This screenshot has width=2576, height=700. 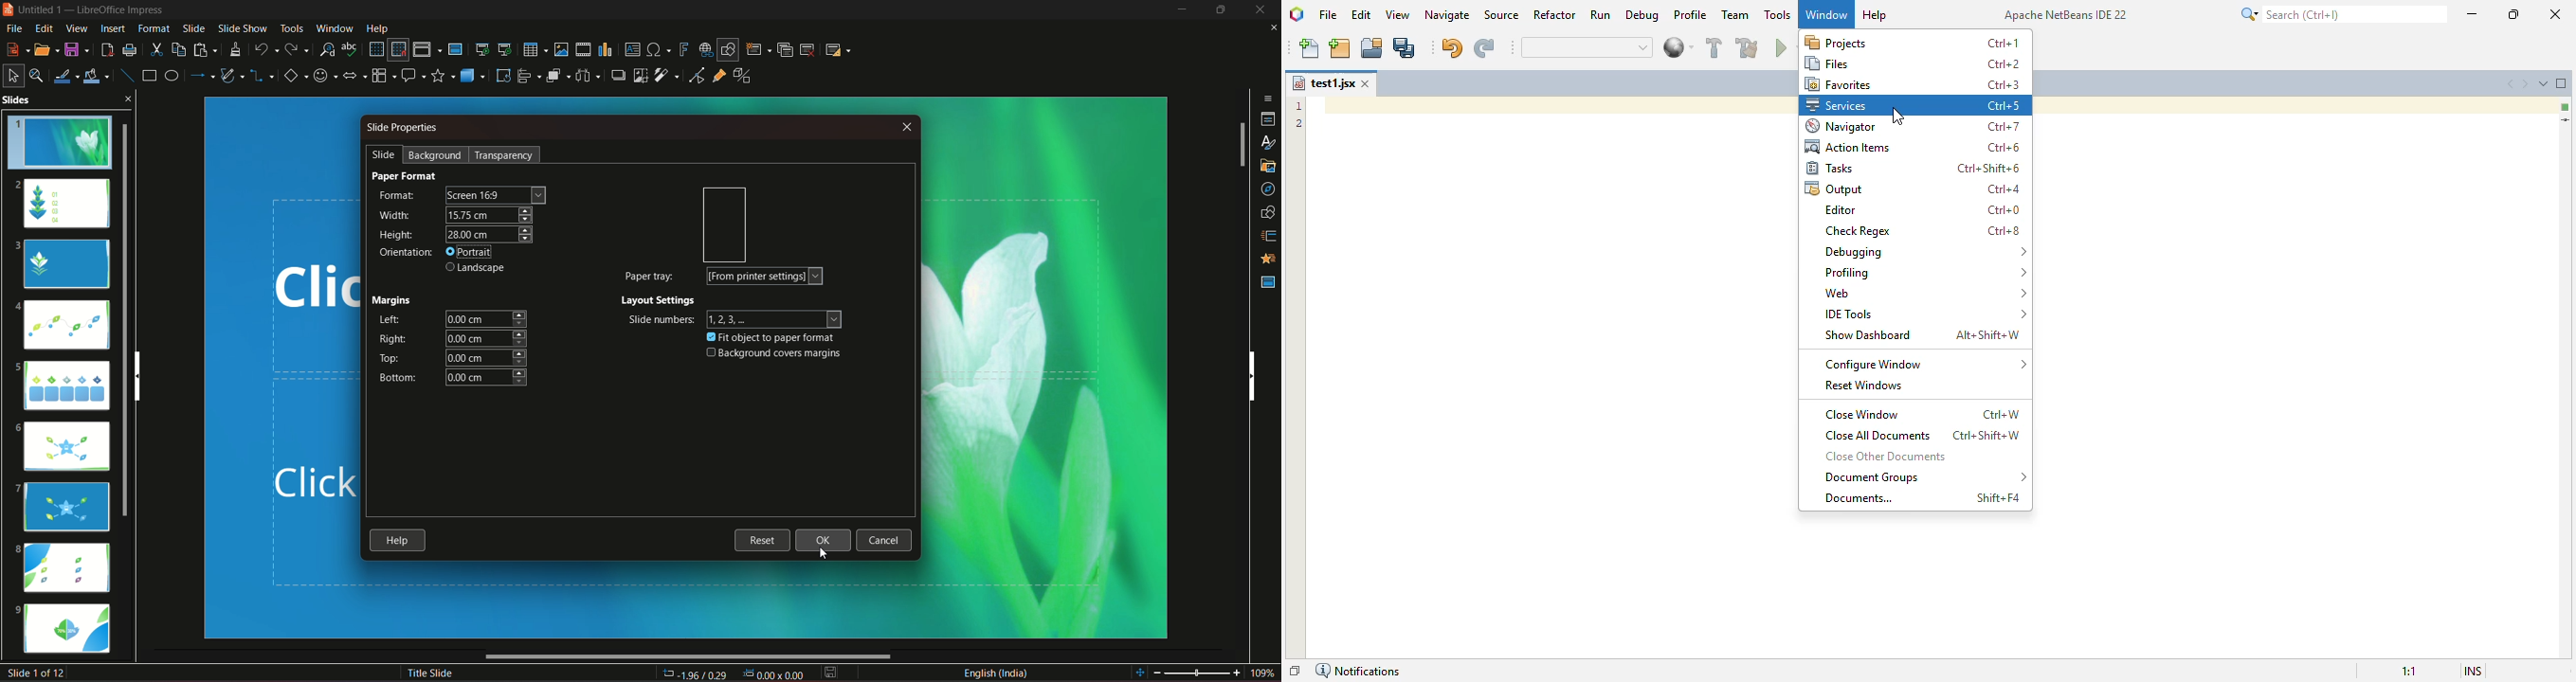 What do you see at coordinates (1267, 213) in the screenshot?
I see `shapes` at bounding box center [1267, 213].